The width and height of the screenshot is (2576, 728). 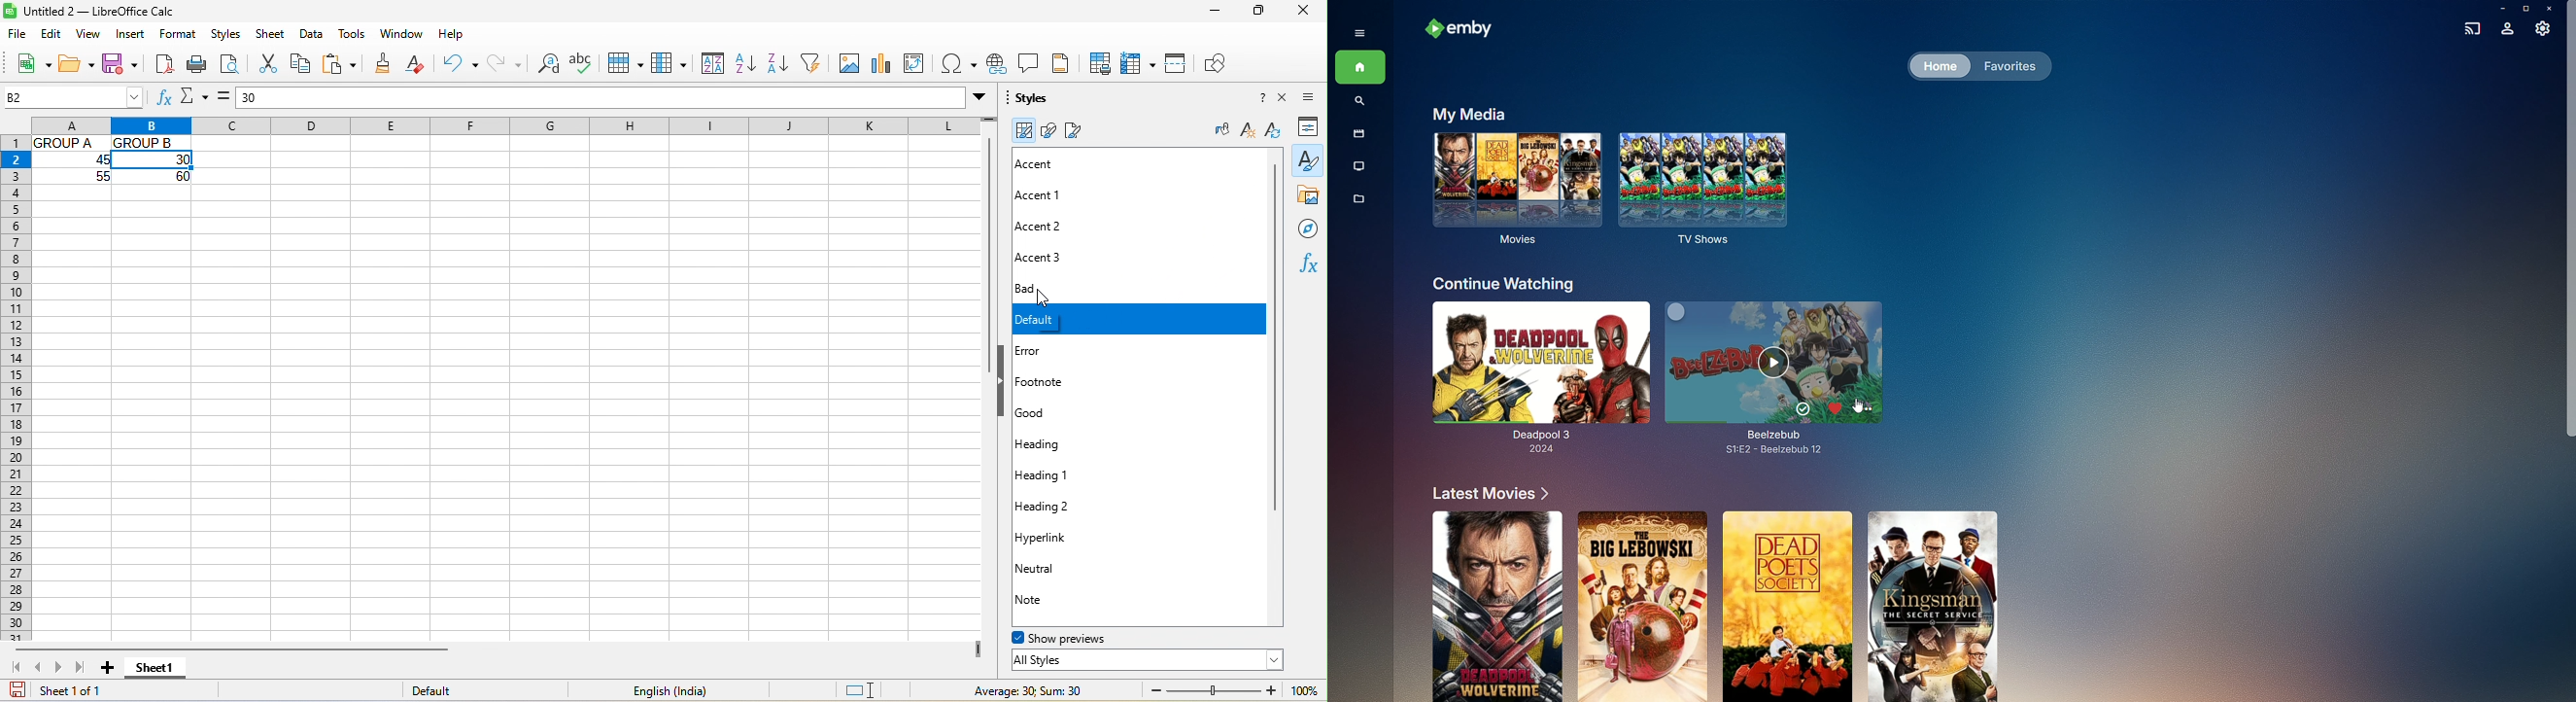 What do you see at coordinates (1033, 62) in the screenshot?
I see `comment` at bounding box center [1033, 62].